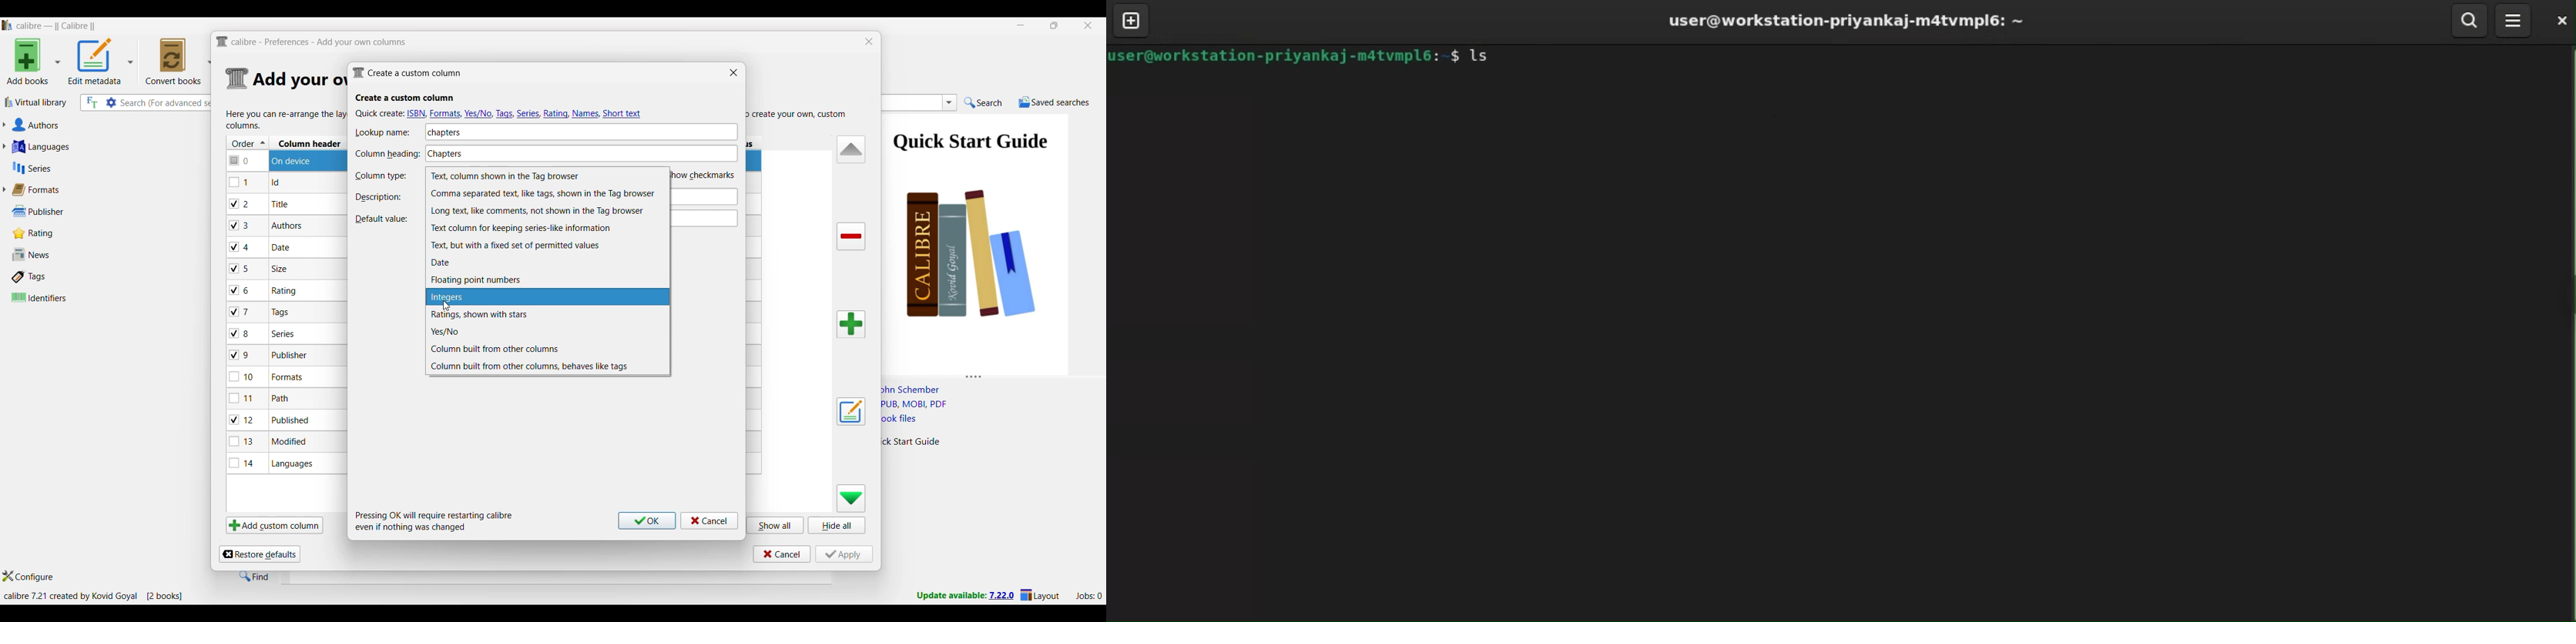 This screenshot has width=2576, height=644. Describe the element at coordinates (240, 246) in the screenshot. I see `checkbox - 4` at that location.